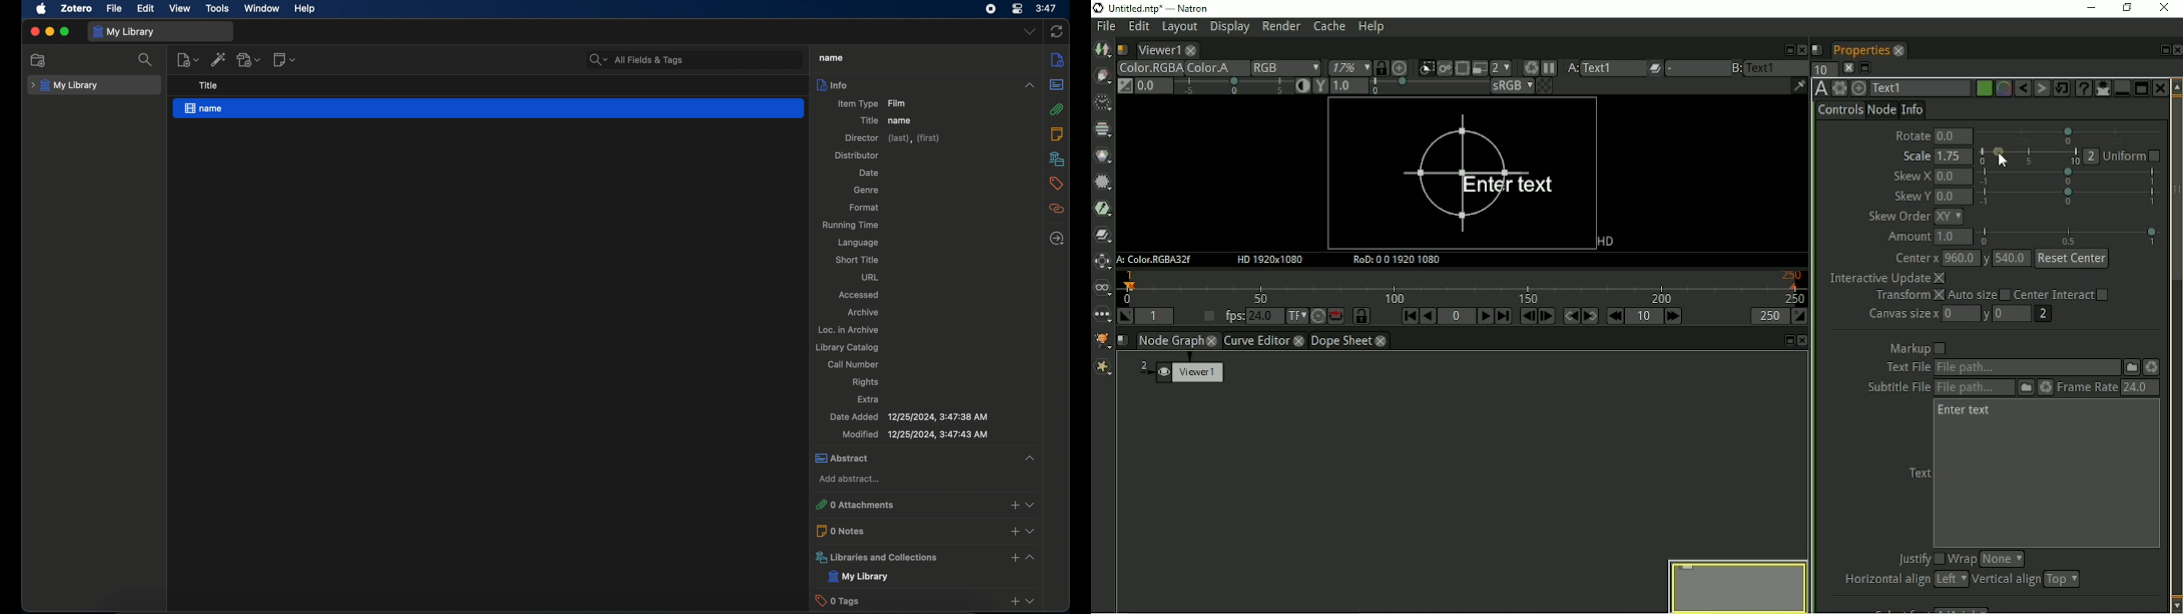  What do you see at coordinates (1014, 505) in the screenshot?
I see `add attachments` at bounding box center [1014, 505].